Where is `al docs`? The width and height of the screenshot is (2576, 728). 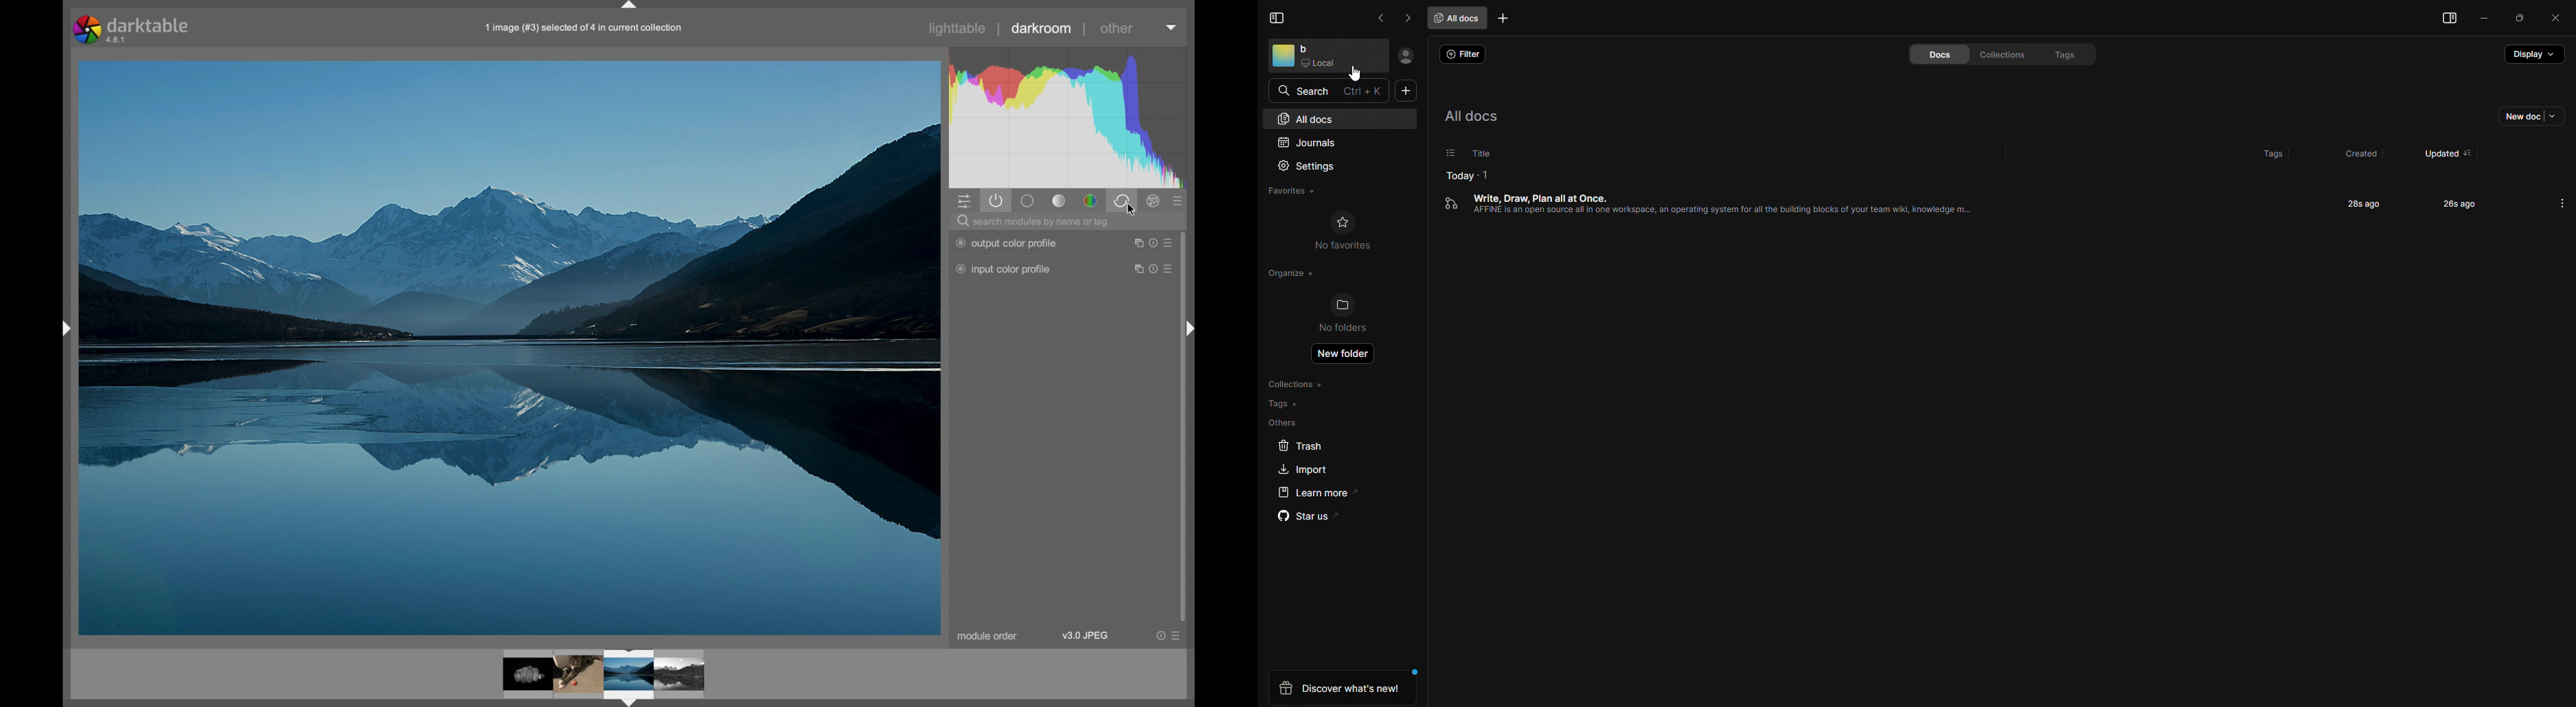
al docs is located at coordinates (1481, 116).